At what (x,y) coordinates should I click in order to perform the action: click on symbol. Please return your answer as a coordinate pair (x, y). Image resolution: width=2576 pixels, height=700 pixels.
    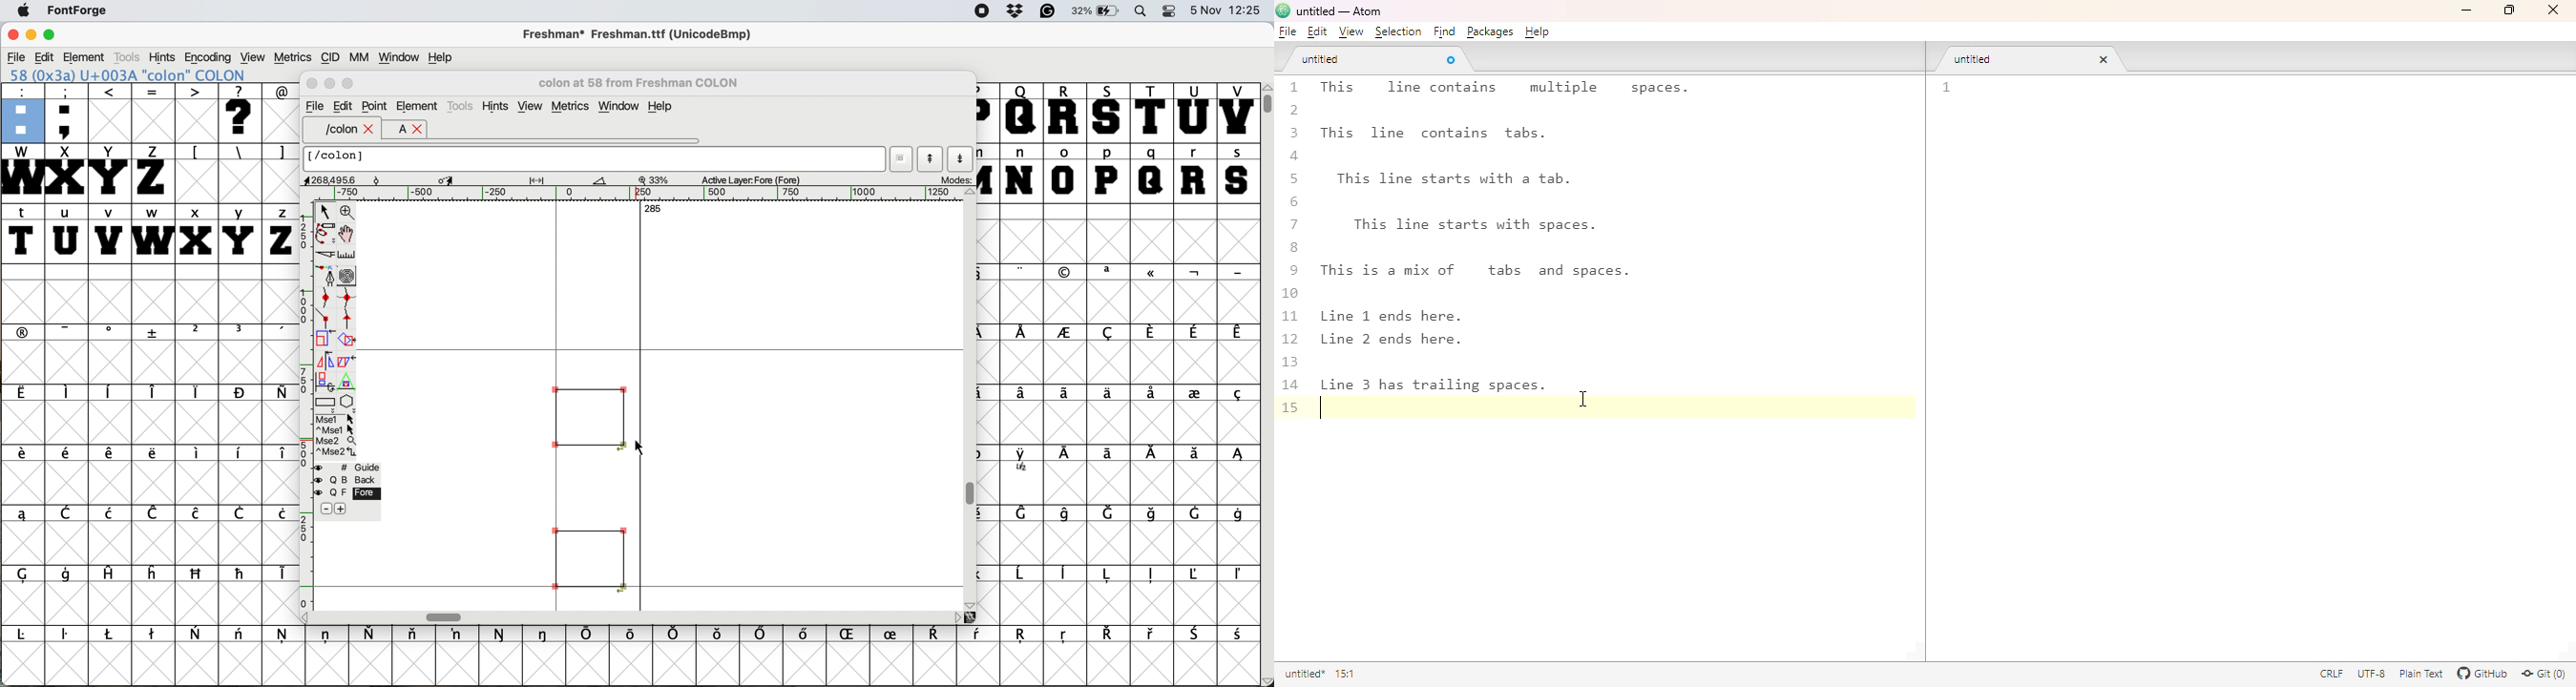
    Looking at the image, I should click on (196, 632).